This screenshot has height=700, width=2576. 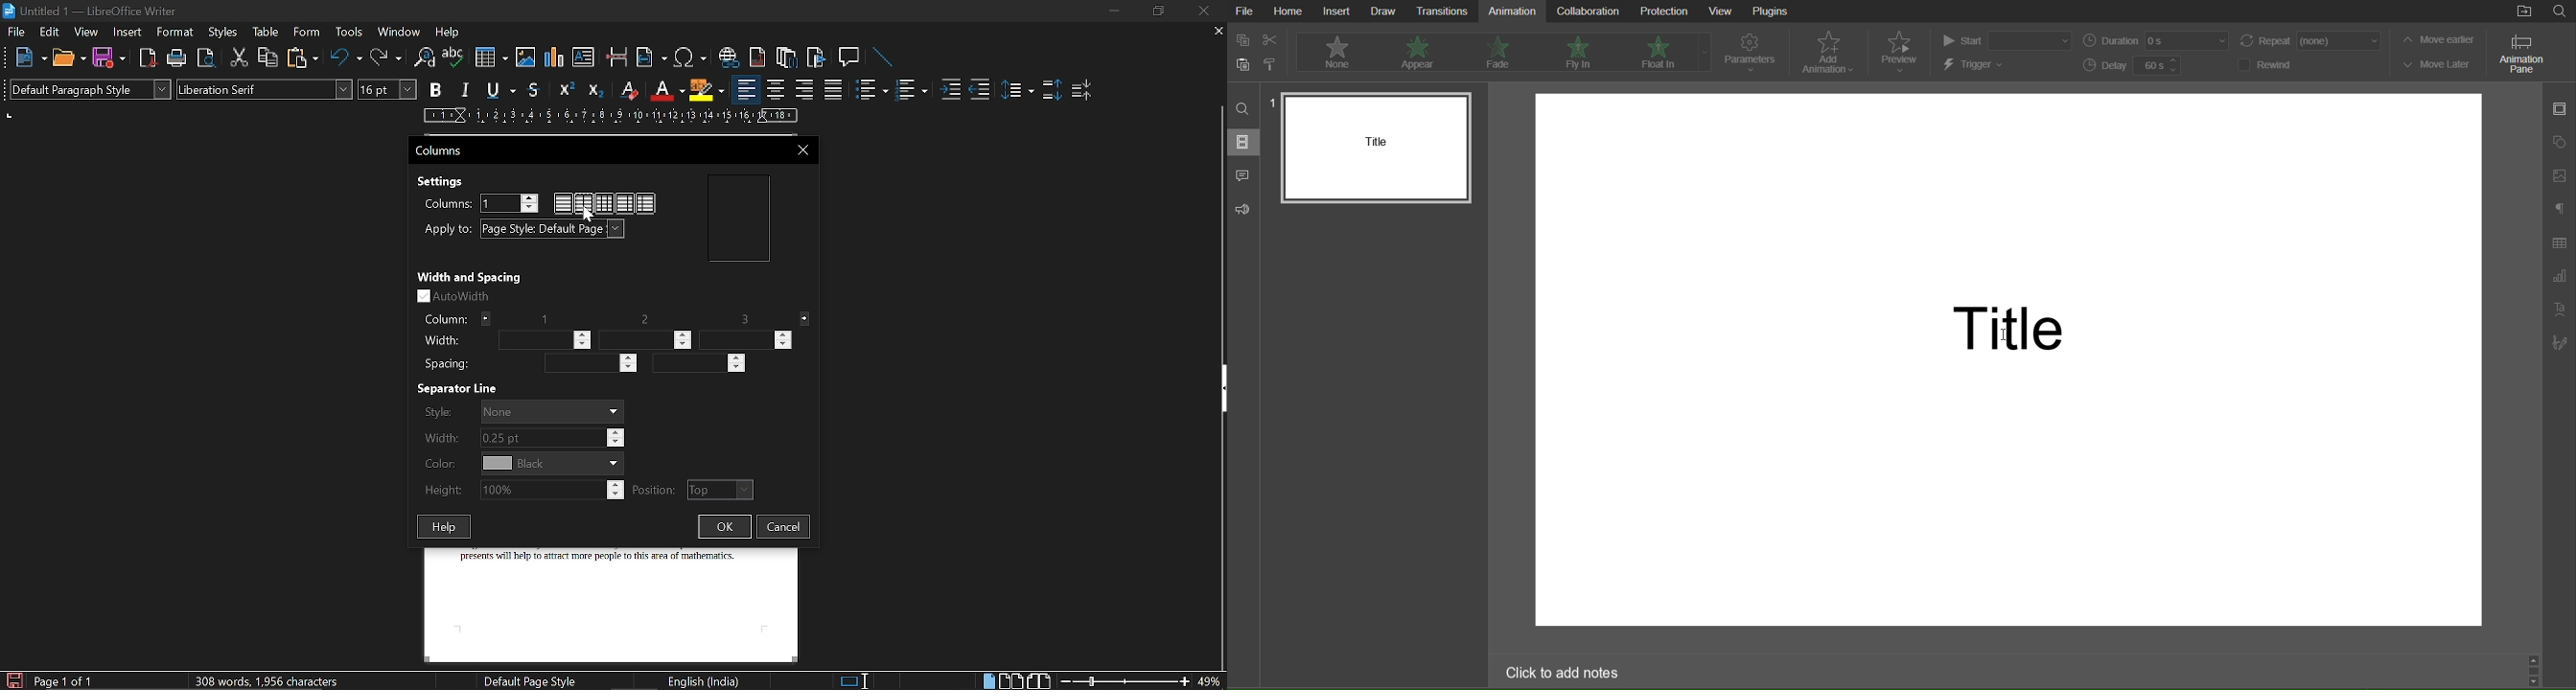 I want to click on insert Symbol, so click(x=690, y=58).